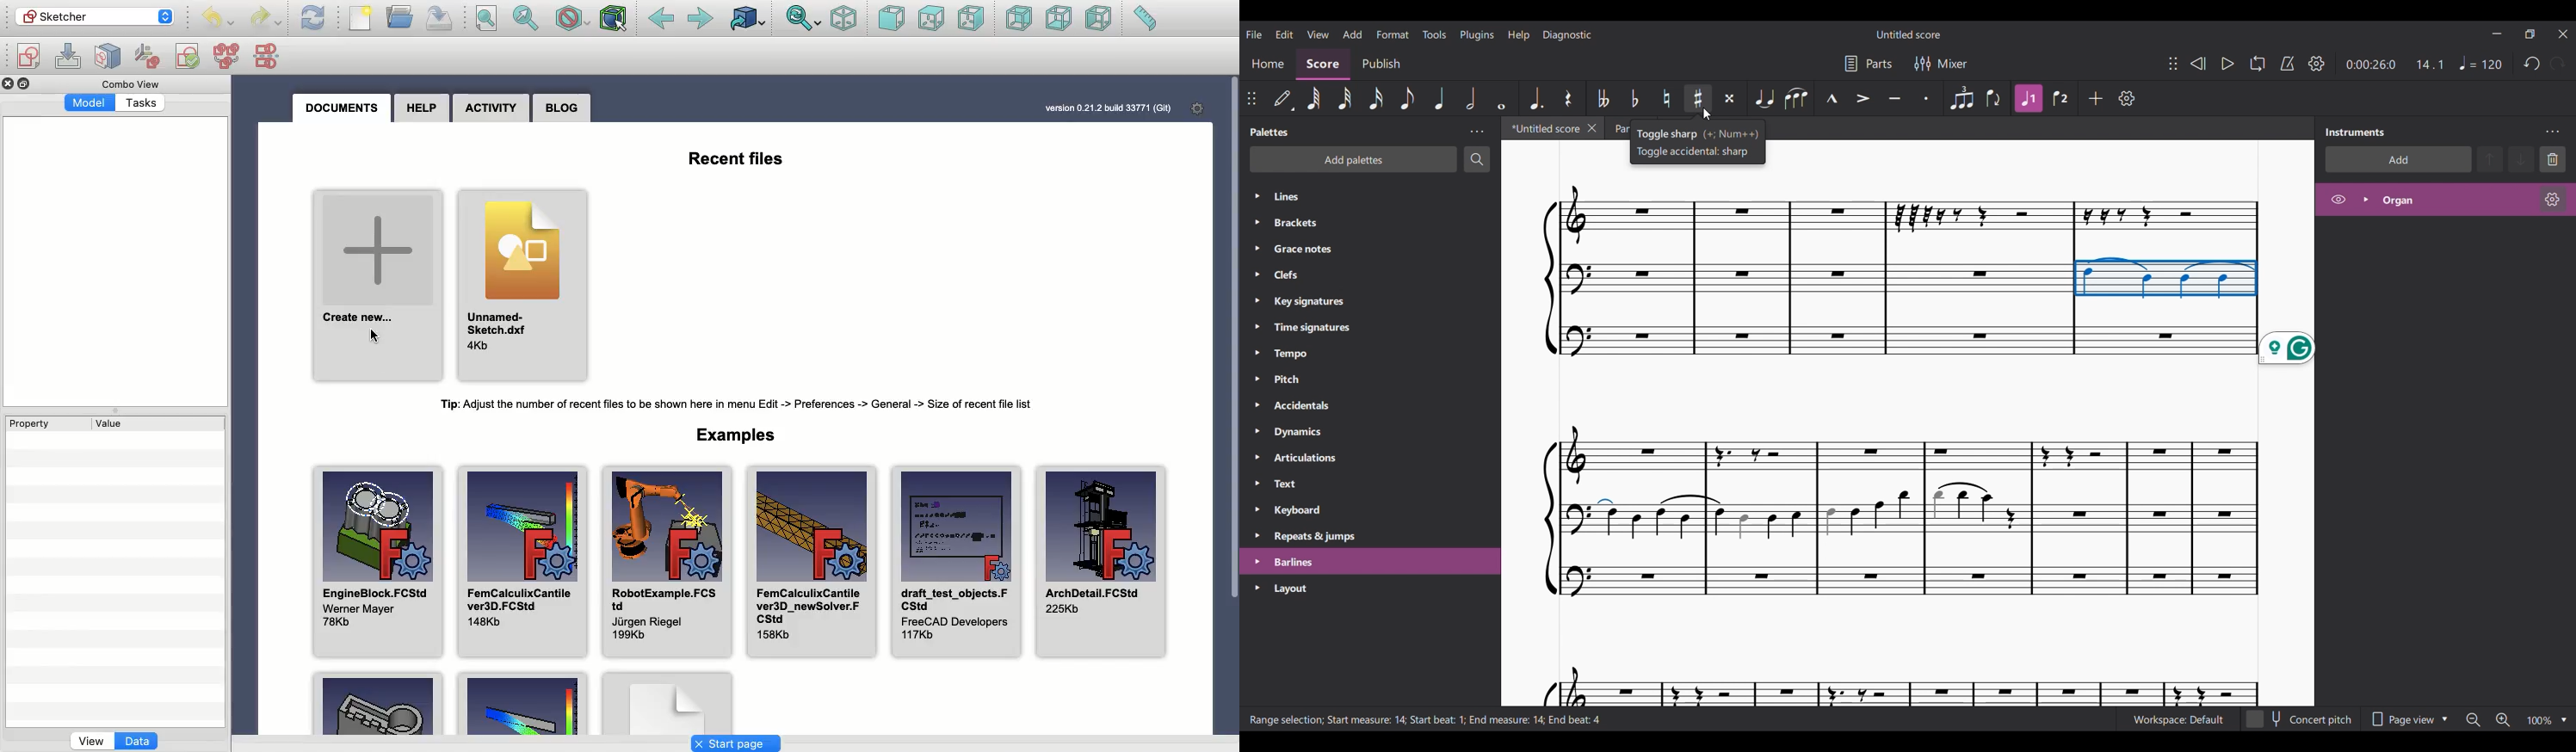 This screenshot has width=2576, height=756. Describe the element at coordinates (1928, 99) in the screenshot. I see `Staccato ` at that location.